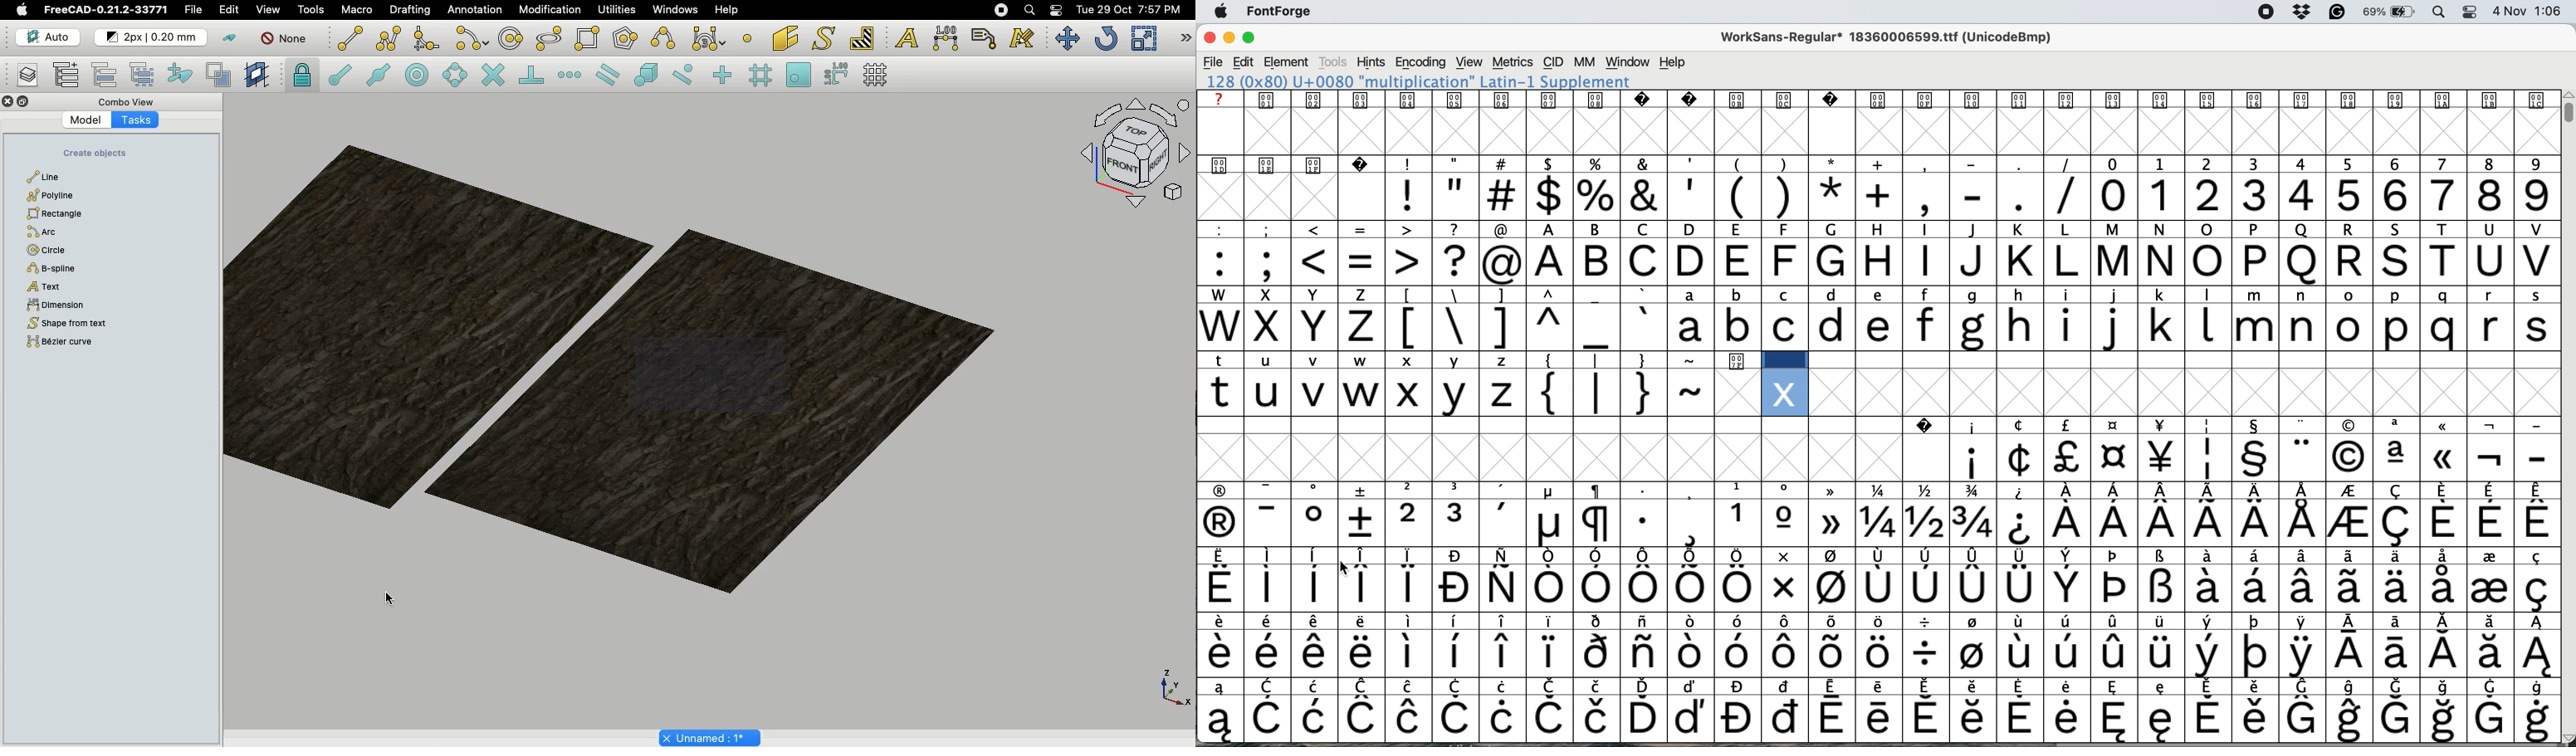 This screenshot has height=756, width=2576. I want to click on Snap endpoint, so click(340, 77).